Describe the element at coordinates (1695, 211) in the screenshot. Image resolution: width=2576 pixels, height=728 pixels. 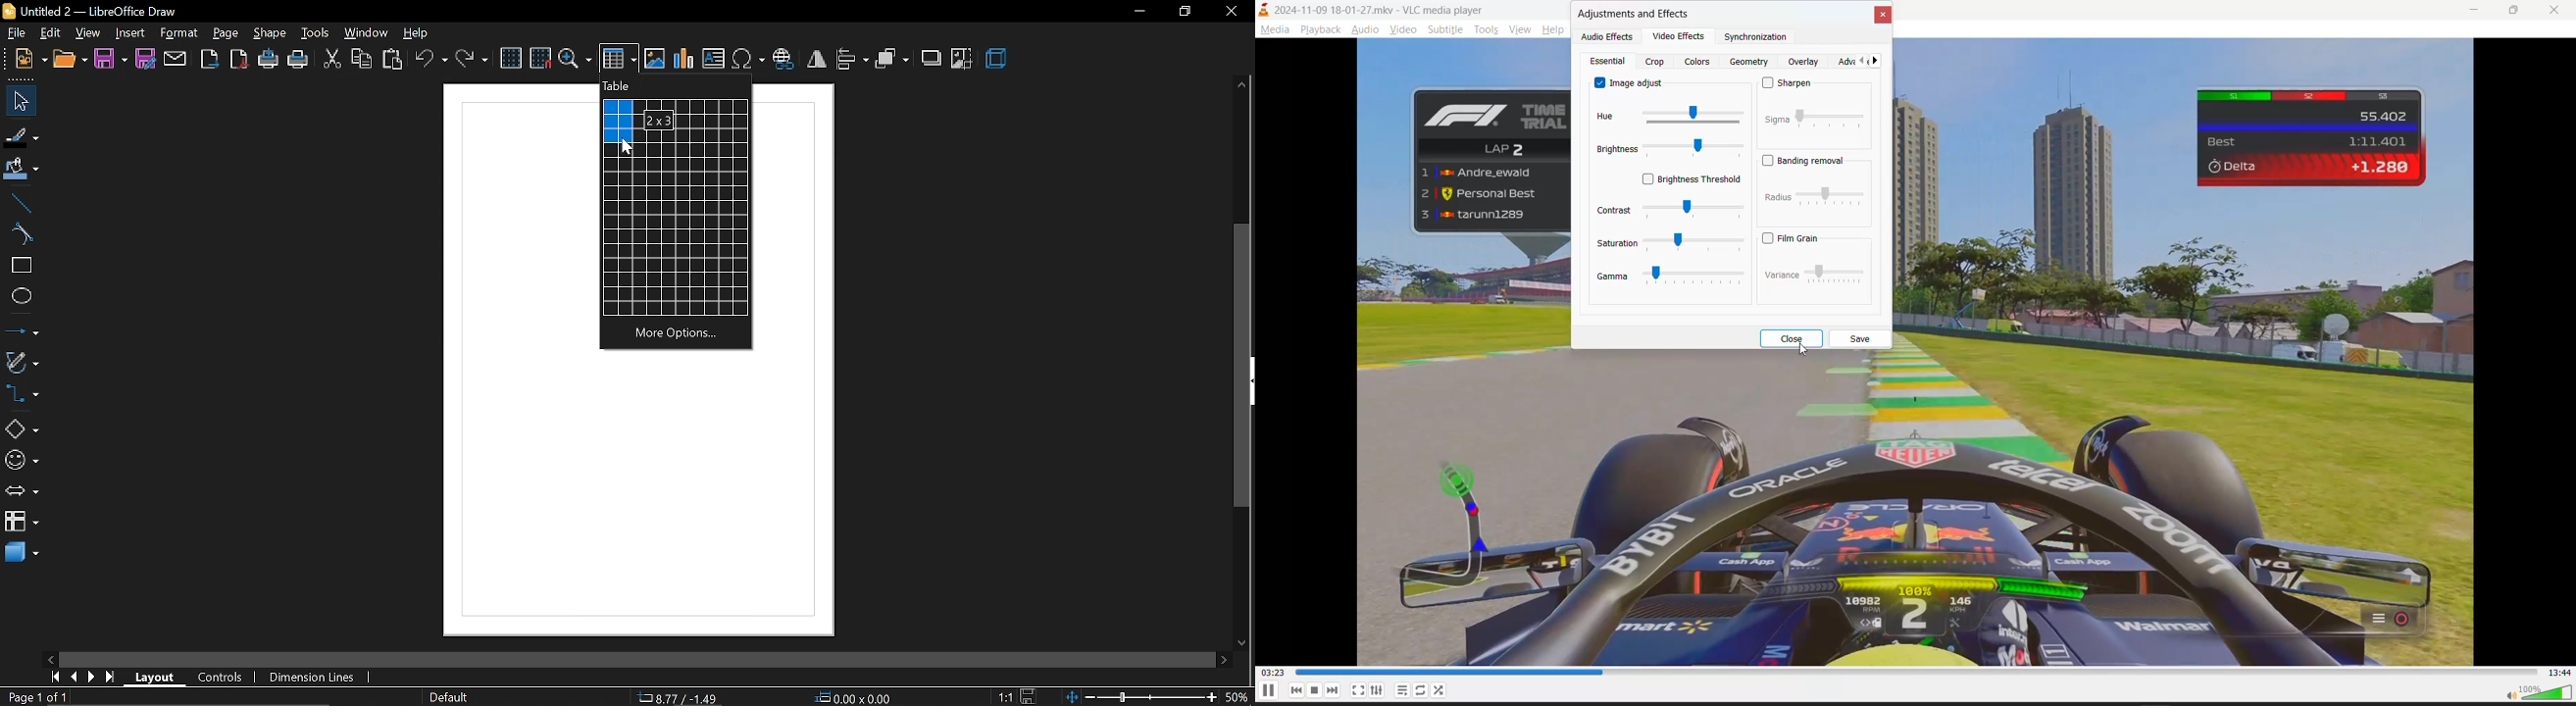
I see `contrast slider` at that location.